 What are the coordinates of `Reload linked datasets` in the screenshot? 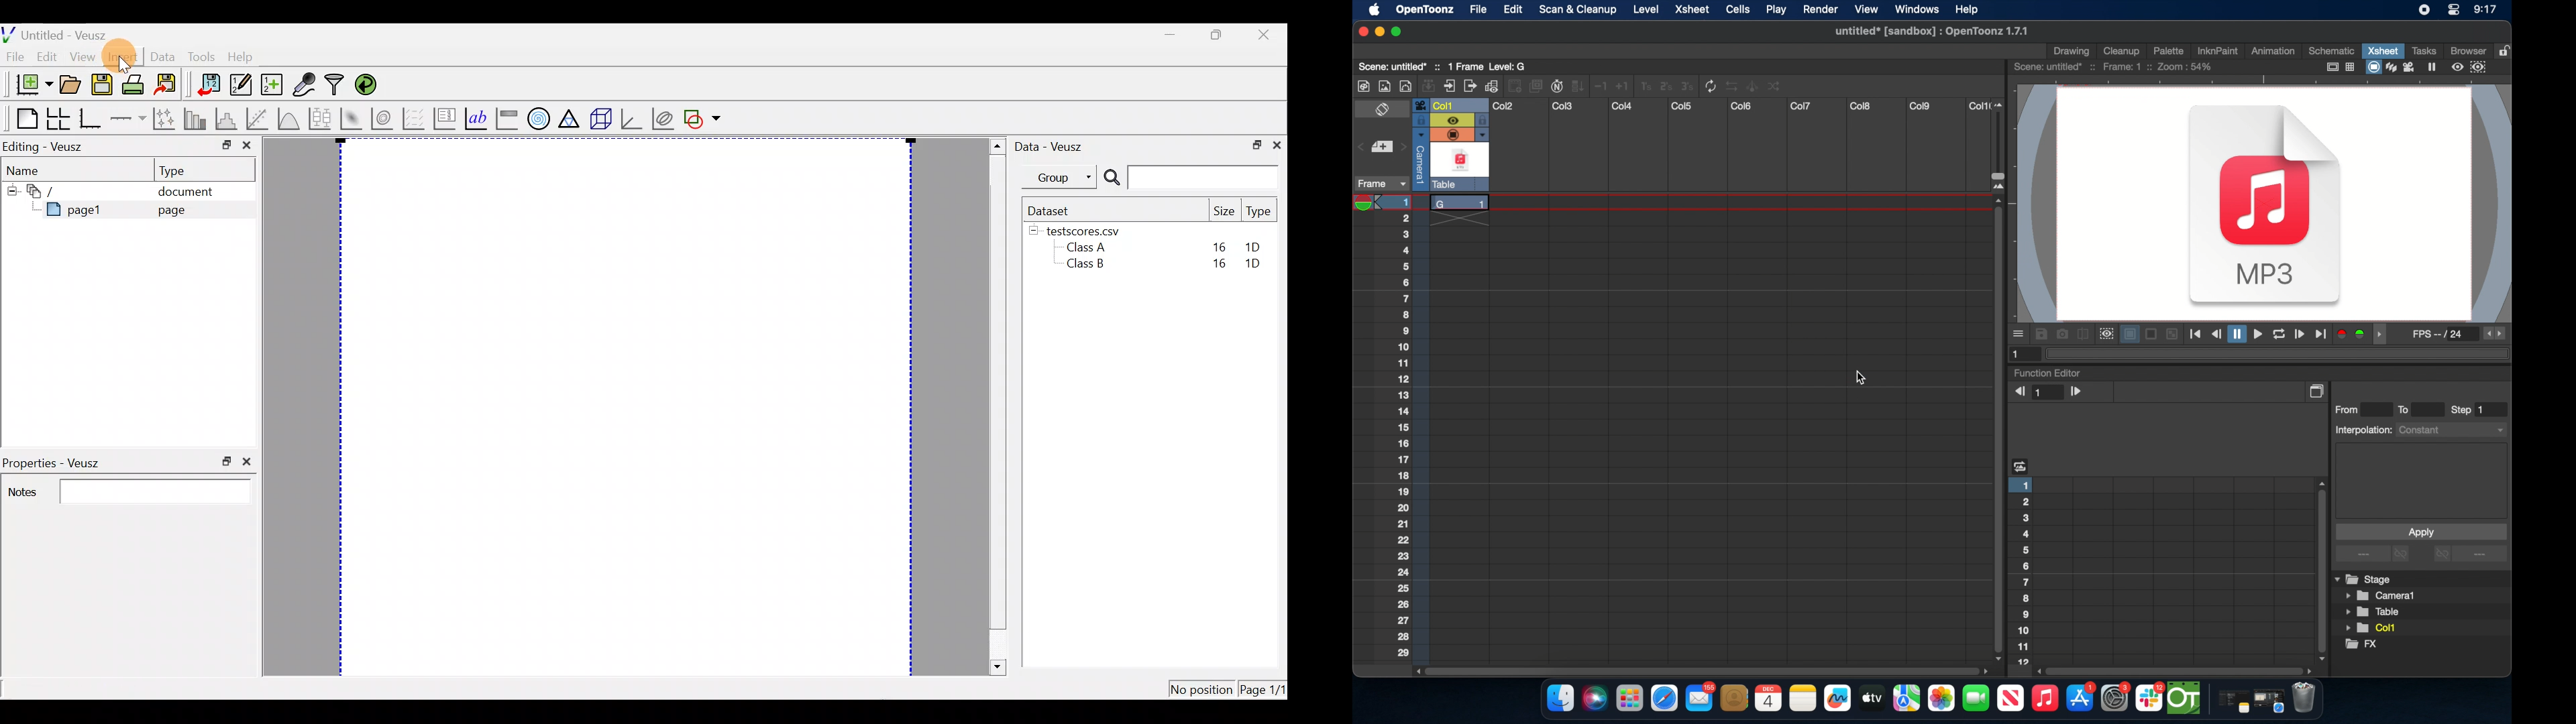 It's located at (367, 85).